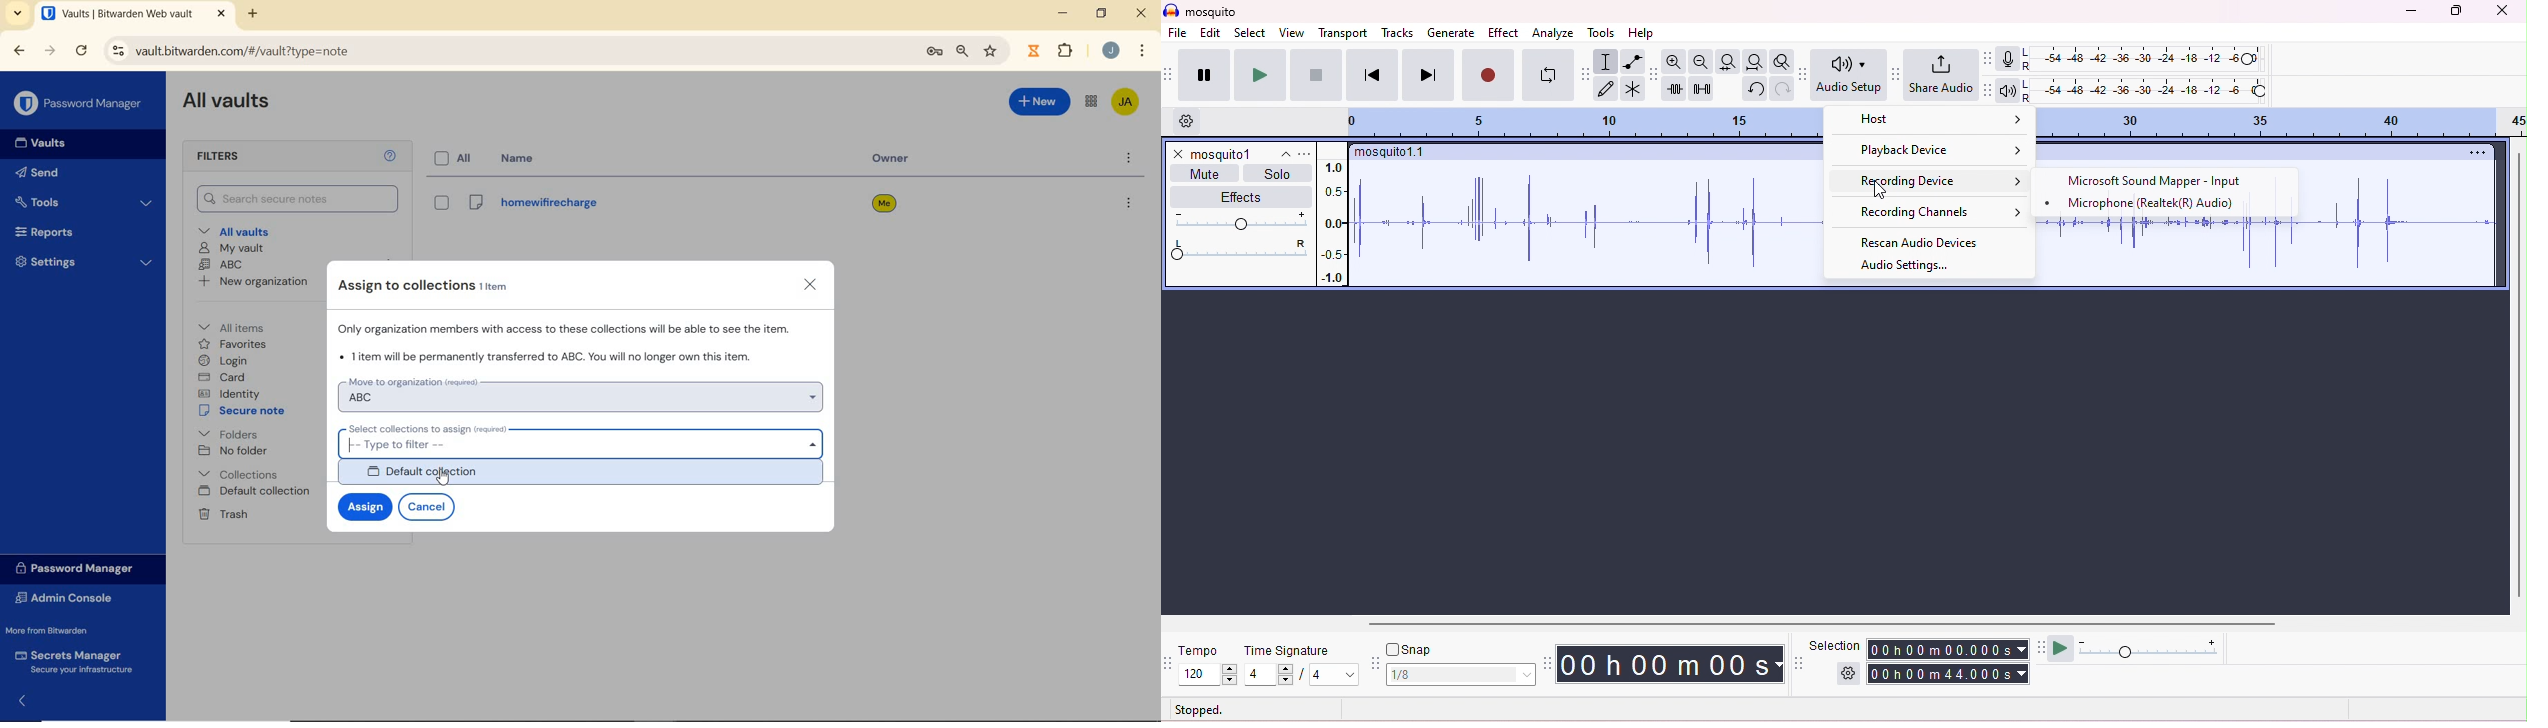 This screenshot has width=2548, height=728. Describe the element at coordinates (18, 703) in the screenshot. I see `expand/collapse` at that location.